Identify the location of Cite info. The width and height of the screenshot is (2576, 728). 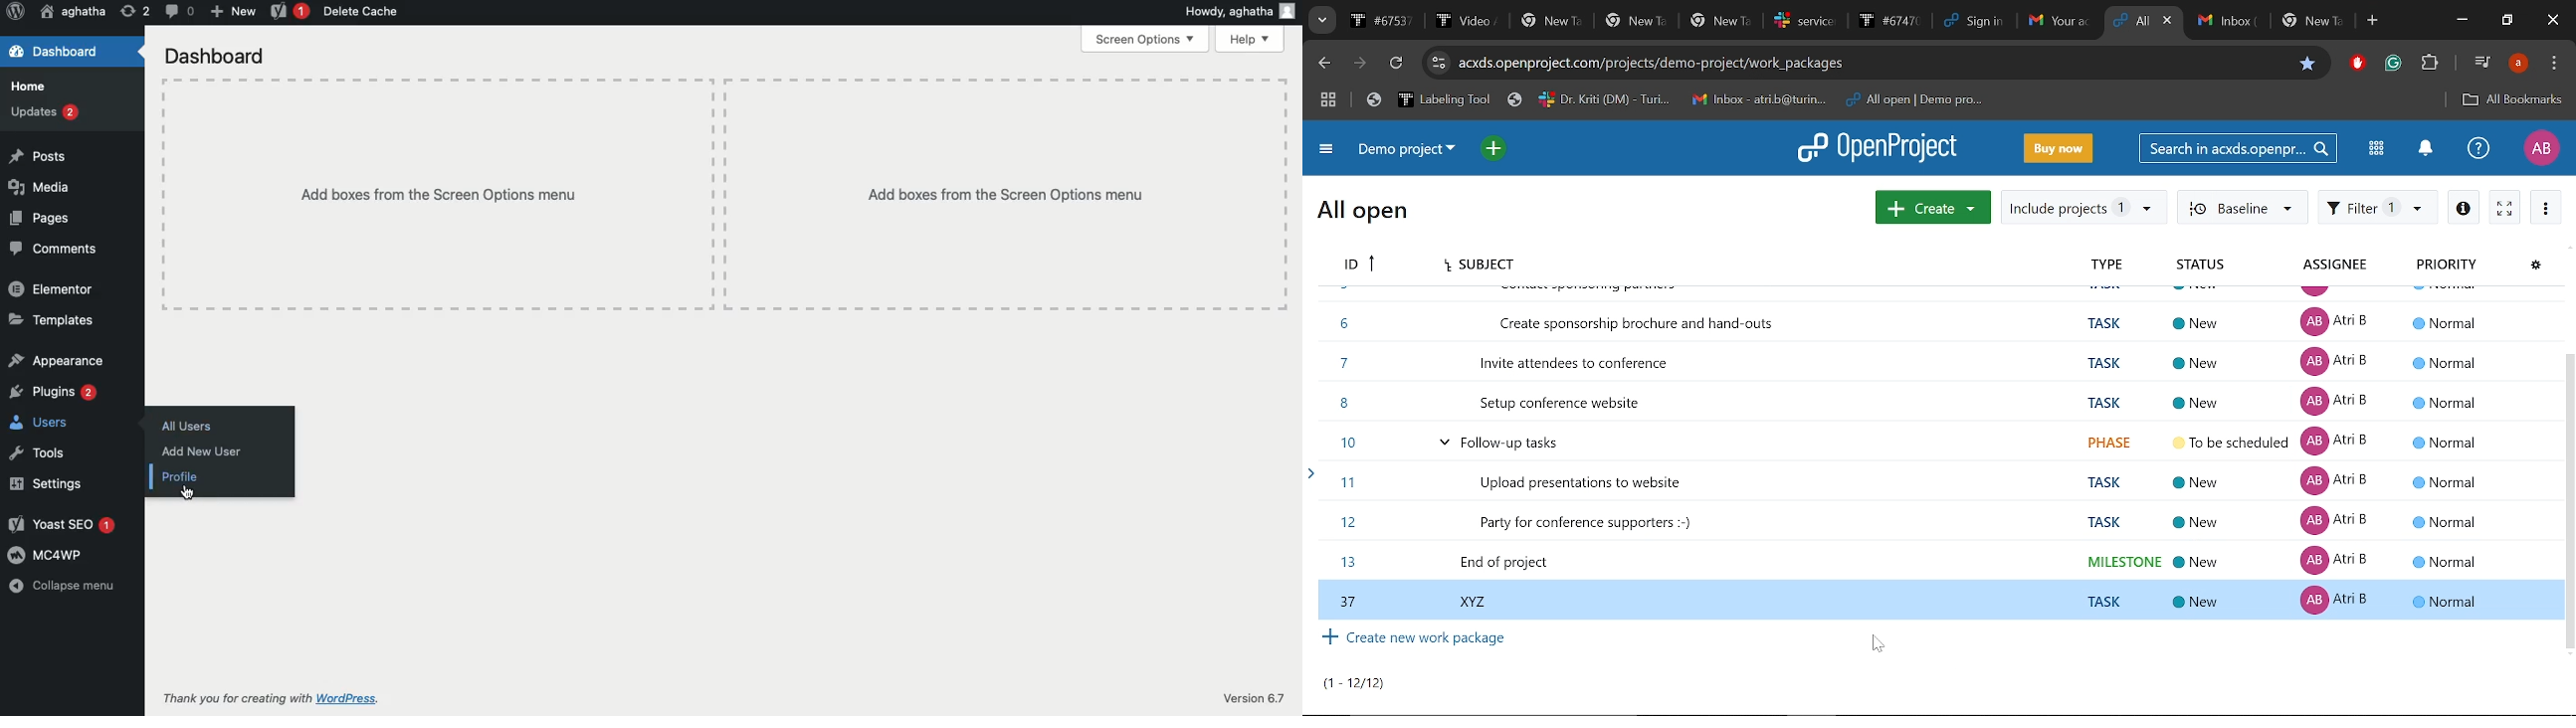
(1441, 64).